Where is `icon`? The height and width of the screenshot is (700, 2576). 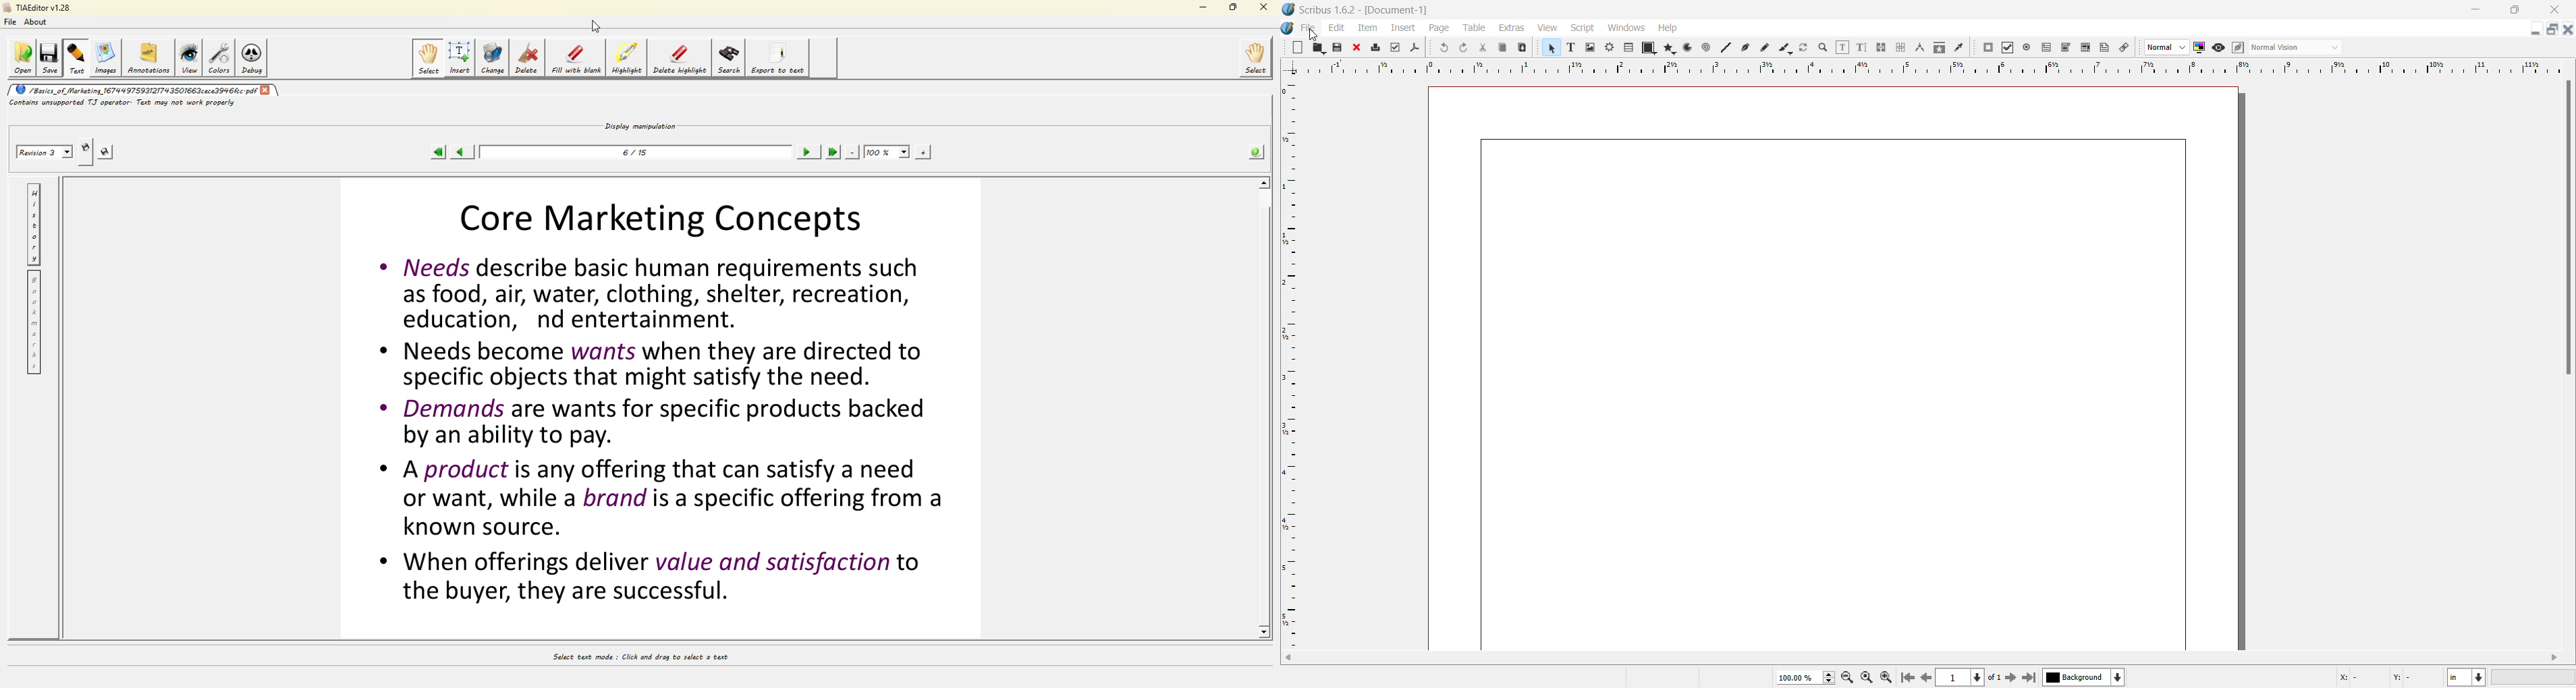
icon is located at coordinates (2217, 48).